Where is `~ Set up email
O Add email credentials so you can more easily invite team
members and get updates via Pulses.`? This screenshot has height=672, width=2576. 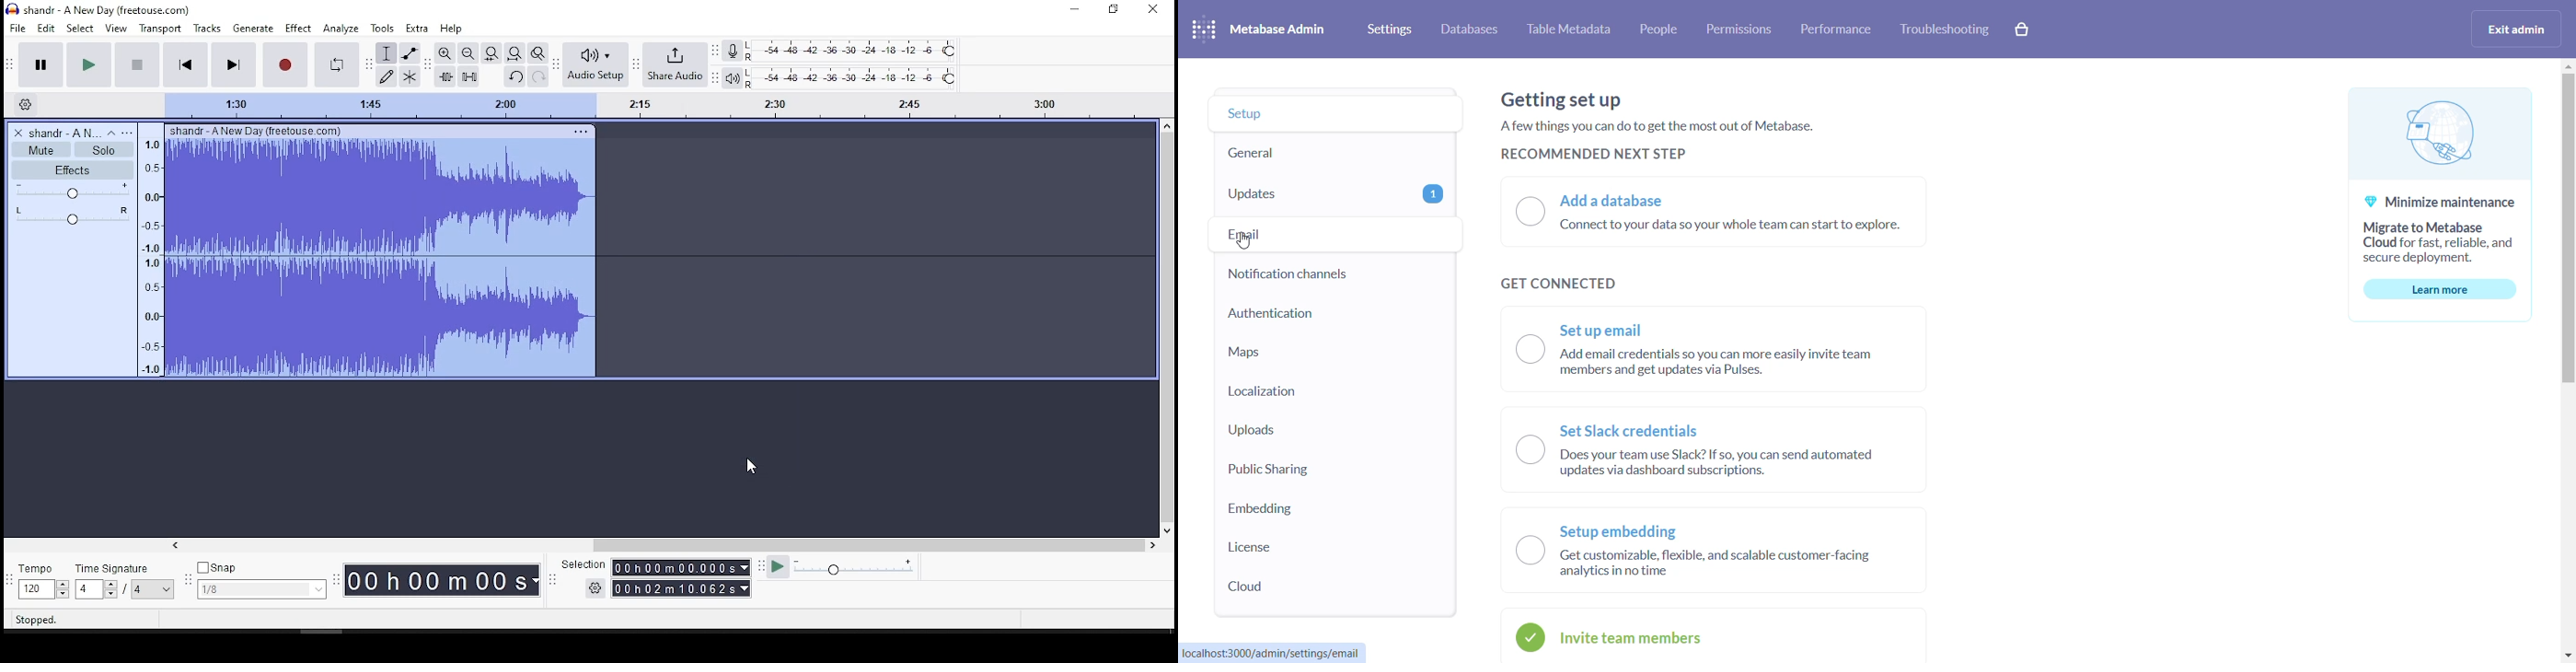
~ Set up email
O Add email credentials so you can more easily invite team
members and get updates via Pulses. is located at coordinates (1715, 355).